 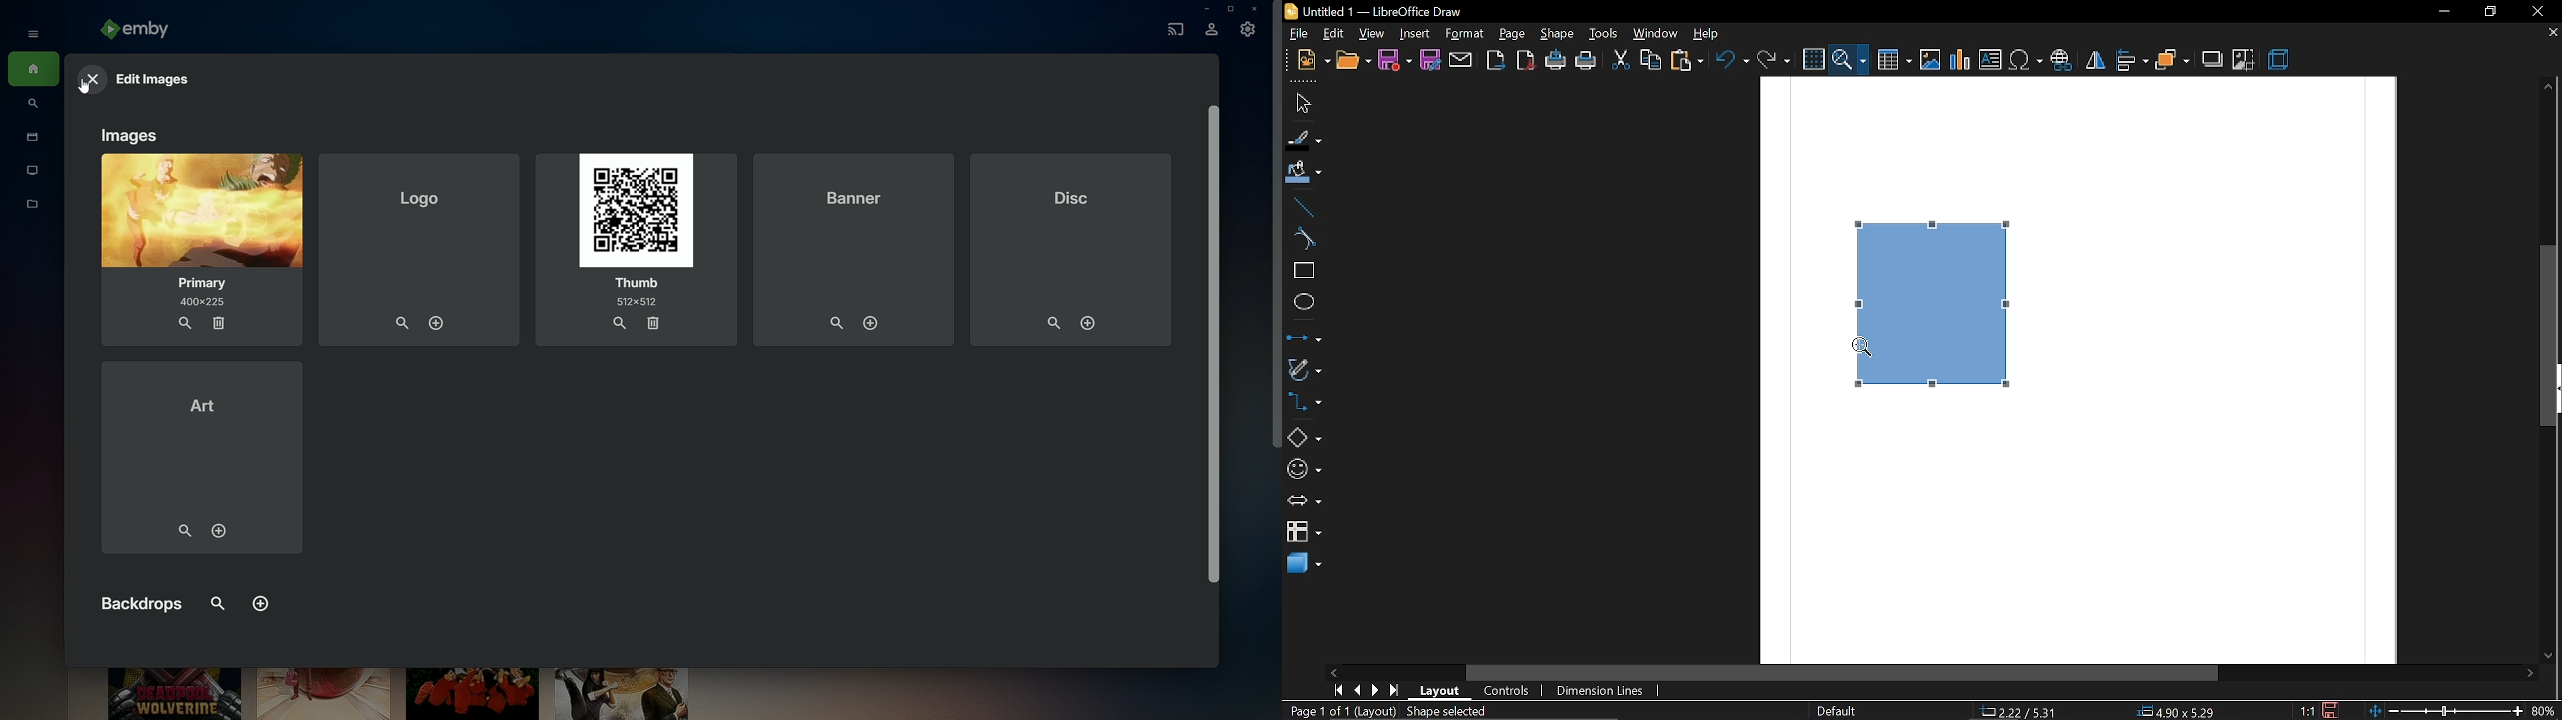 What do you see at coordinates (1944, 296) in the screenshot?
I see `shape` at bounding box center [1944, 296].